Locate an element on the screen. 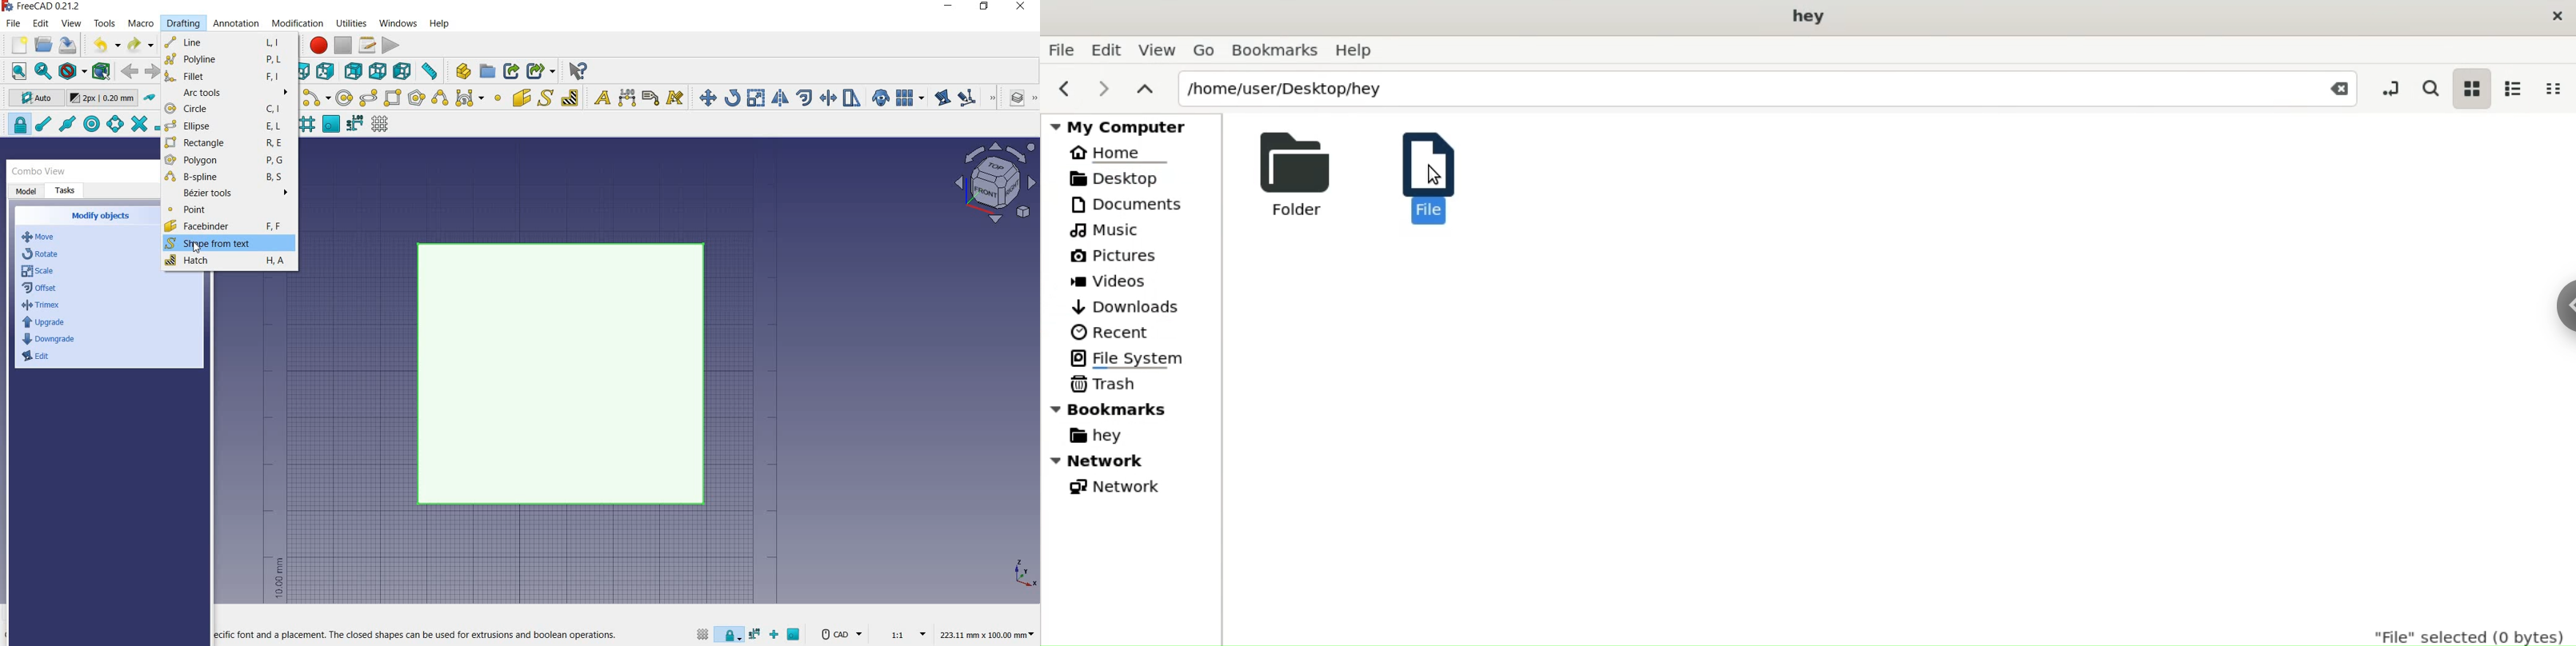  label is located at coordinates (651, 97).